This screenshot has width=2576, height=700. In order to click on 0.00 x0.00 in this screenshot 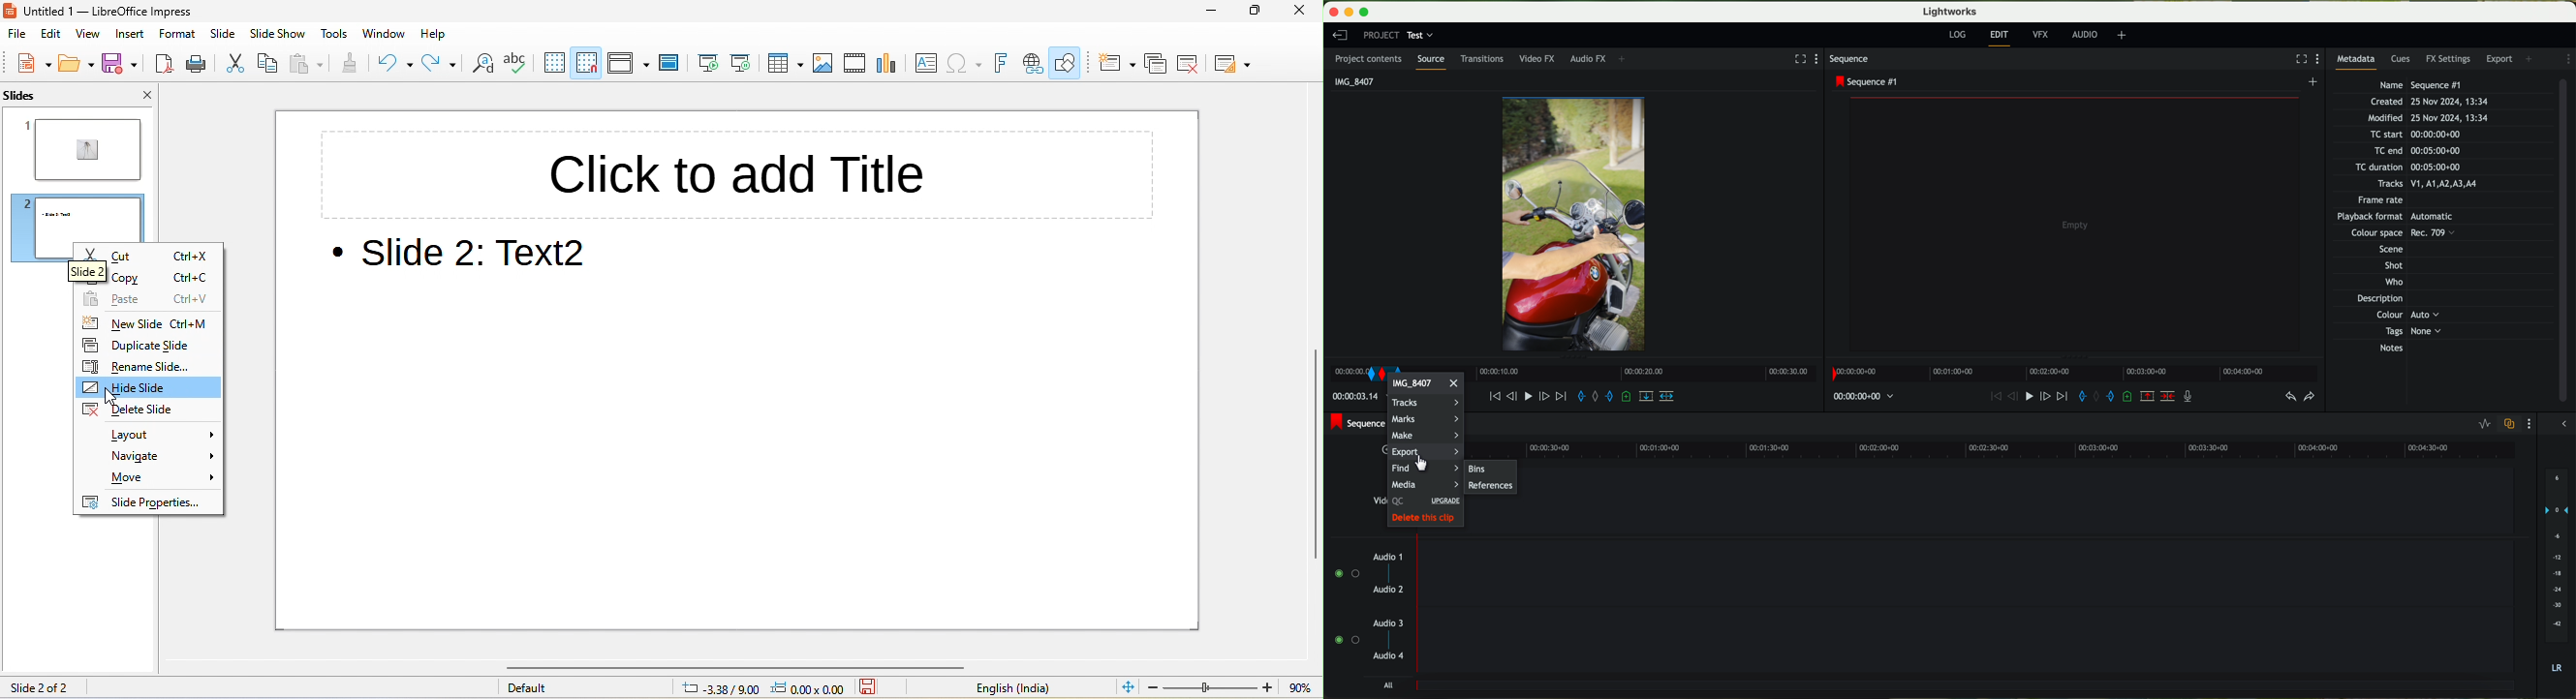, I will do `click(810, 687)`.